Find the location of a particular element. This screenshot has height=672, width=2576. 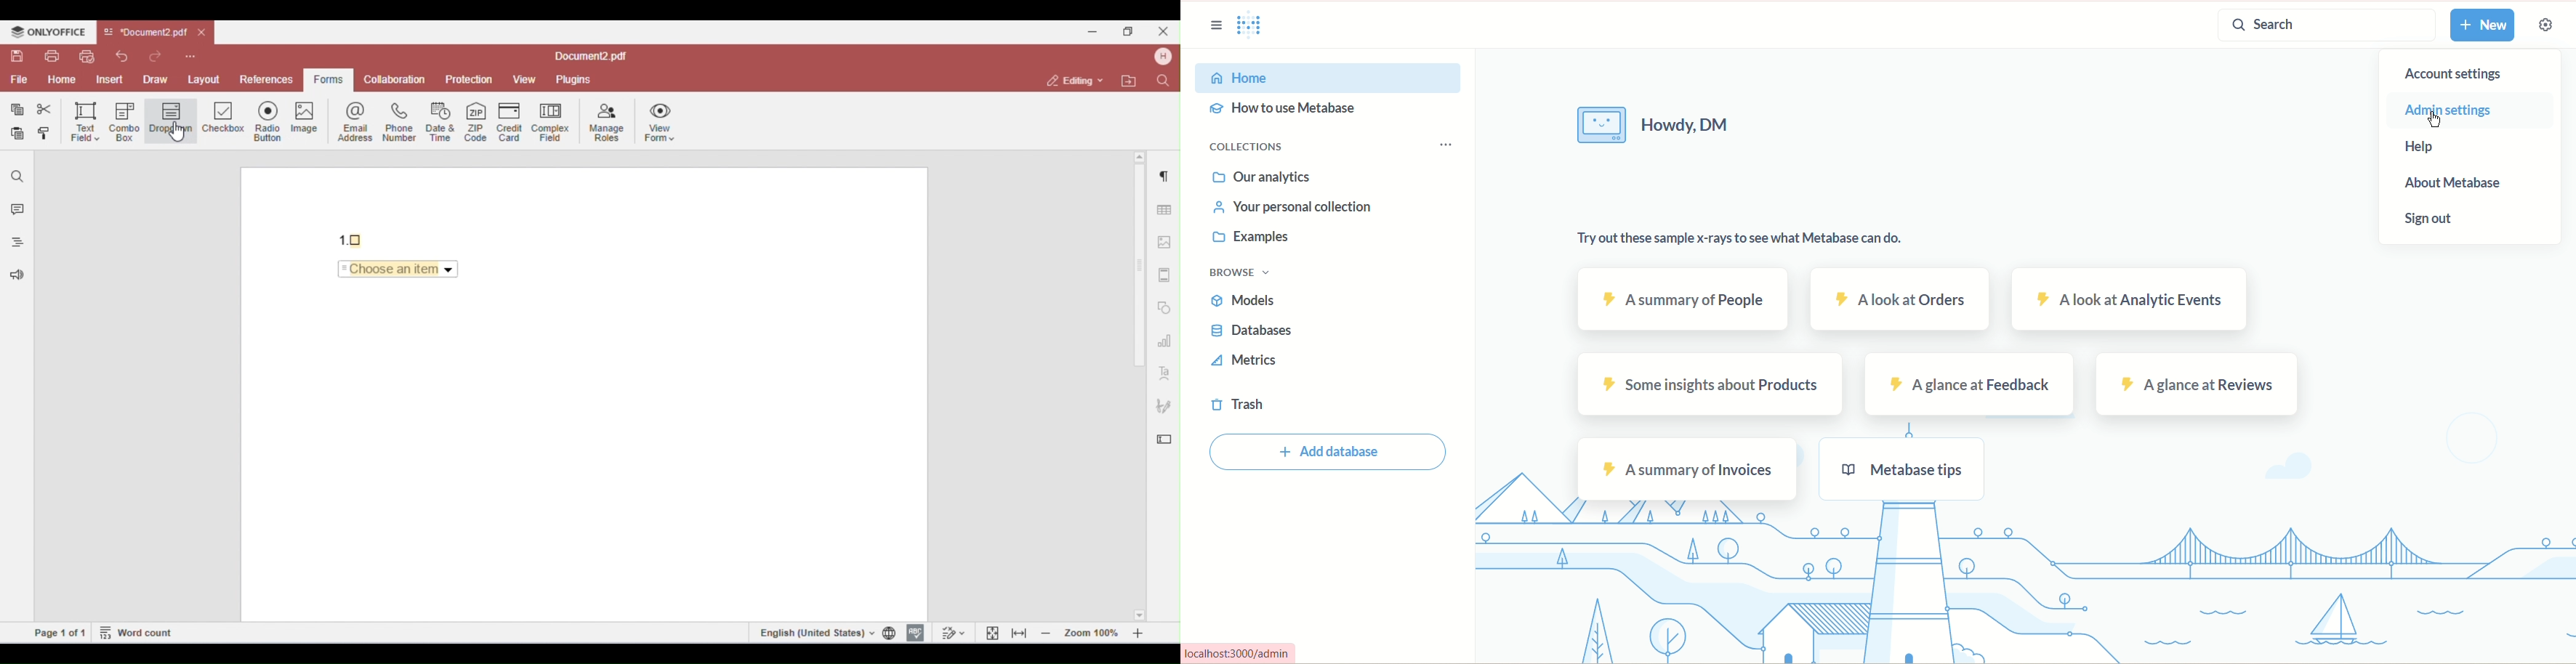

add database is located at coordinates (1331, 454).